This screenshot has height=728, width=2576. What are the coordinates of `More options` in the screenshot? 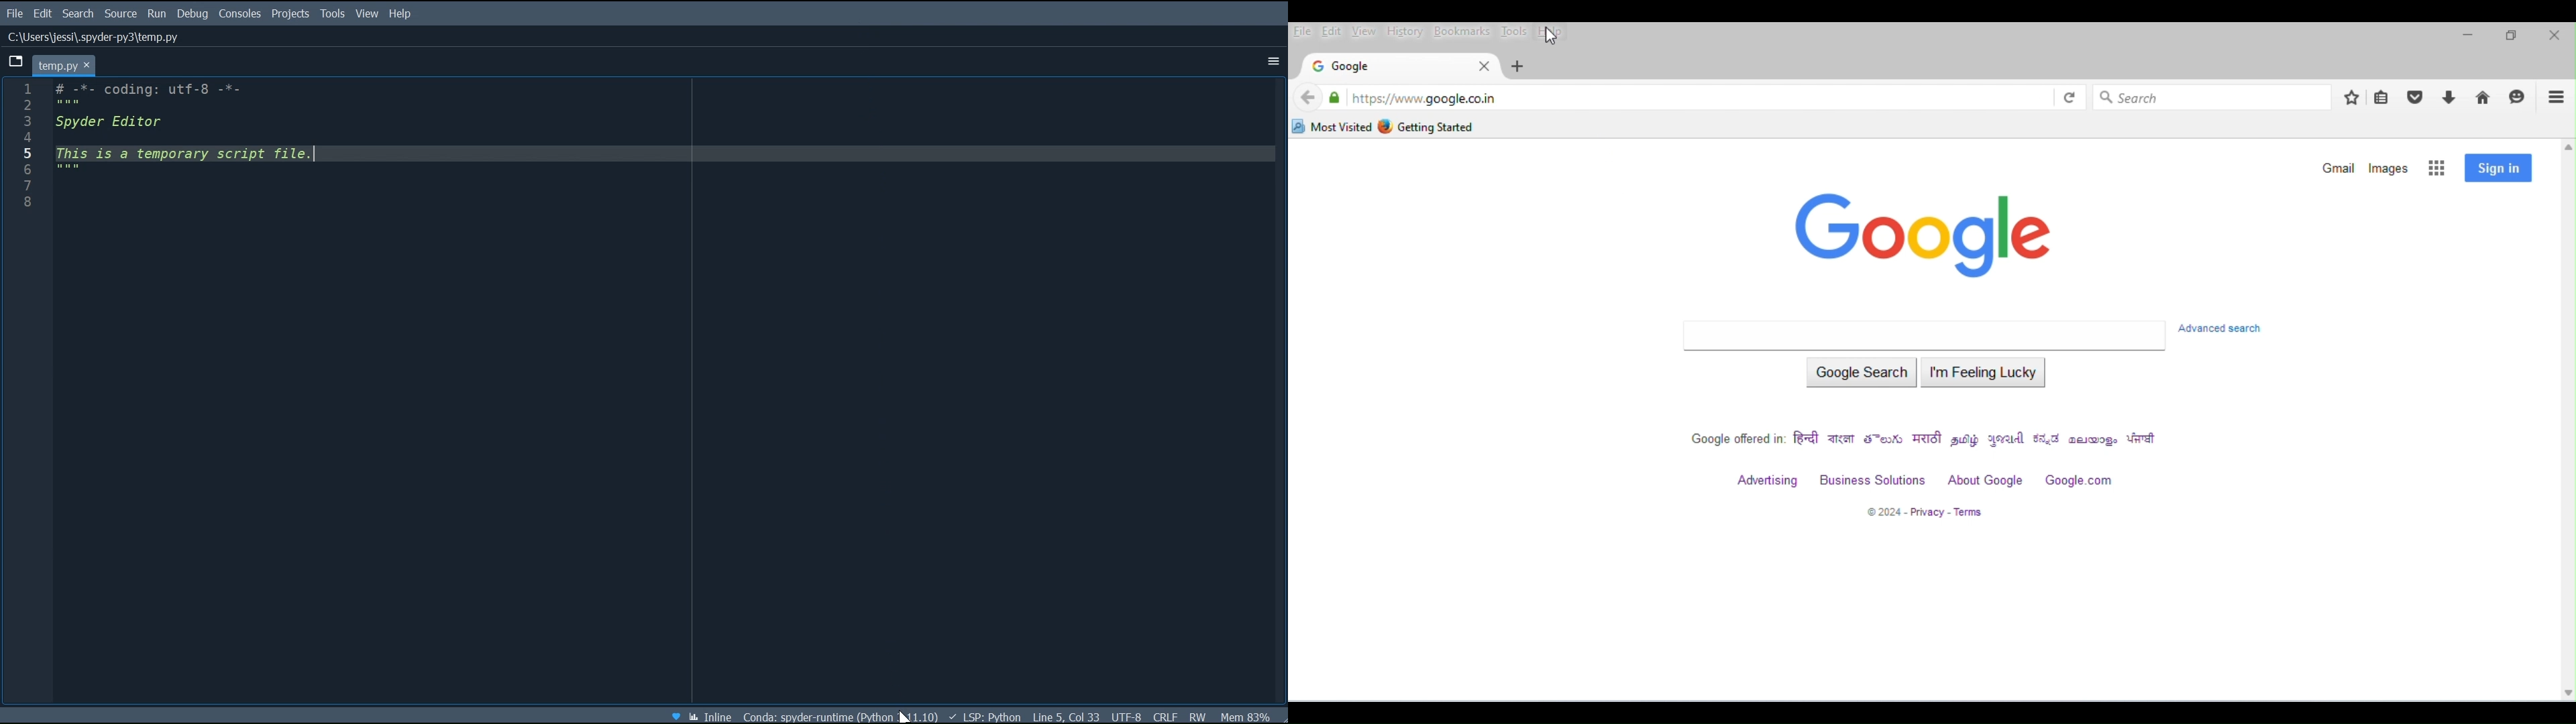 It's located at (1271, 62).